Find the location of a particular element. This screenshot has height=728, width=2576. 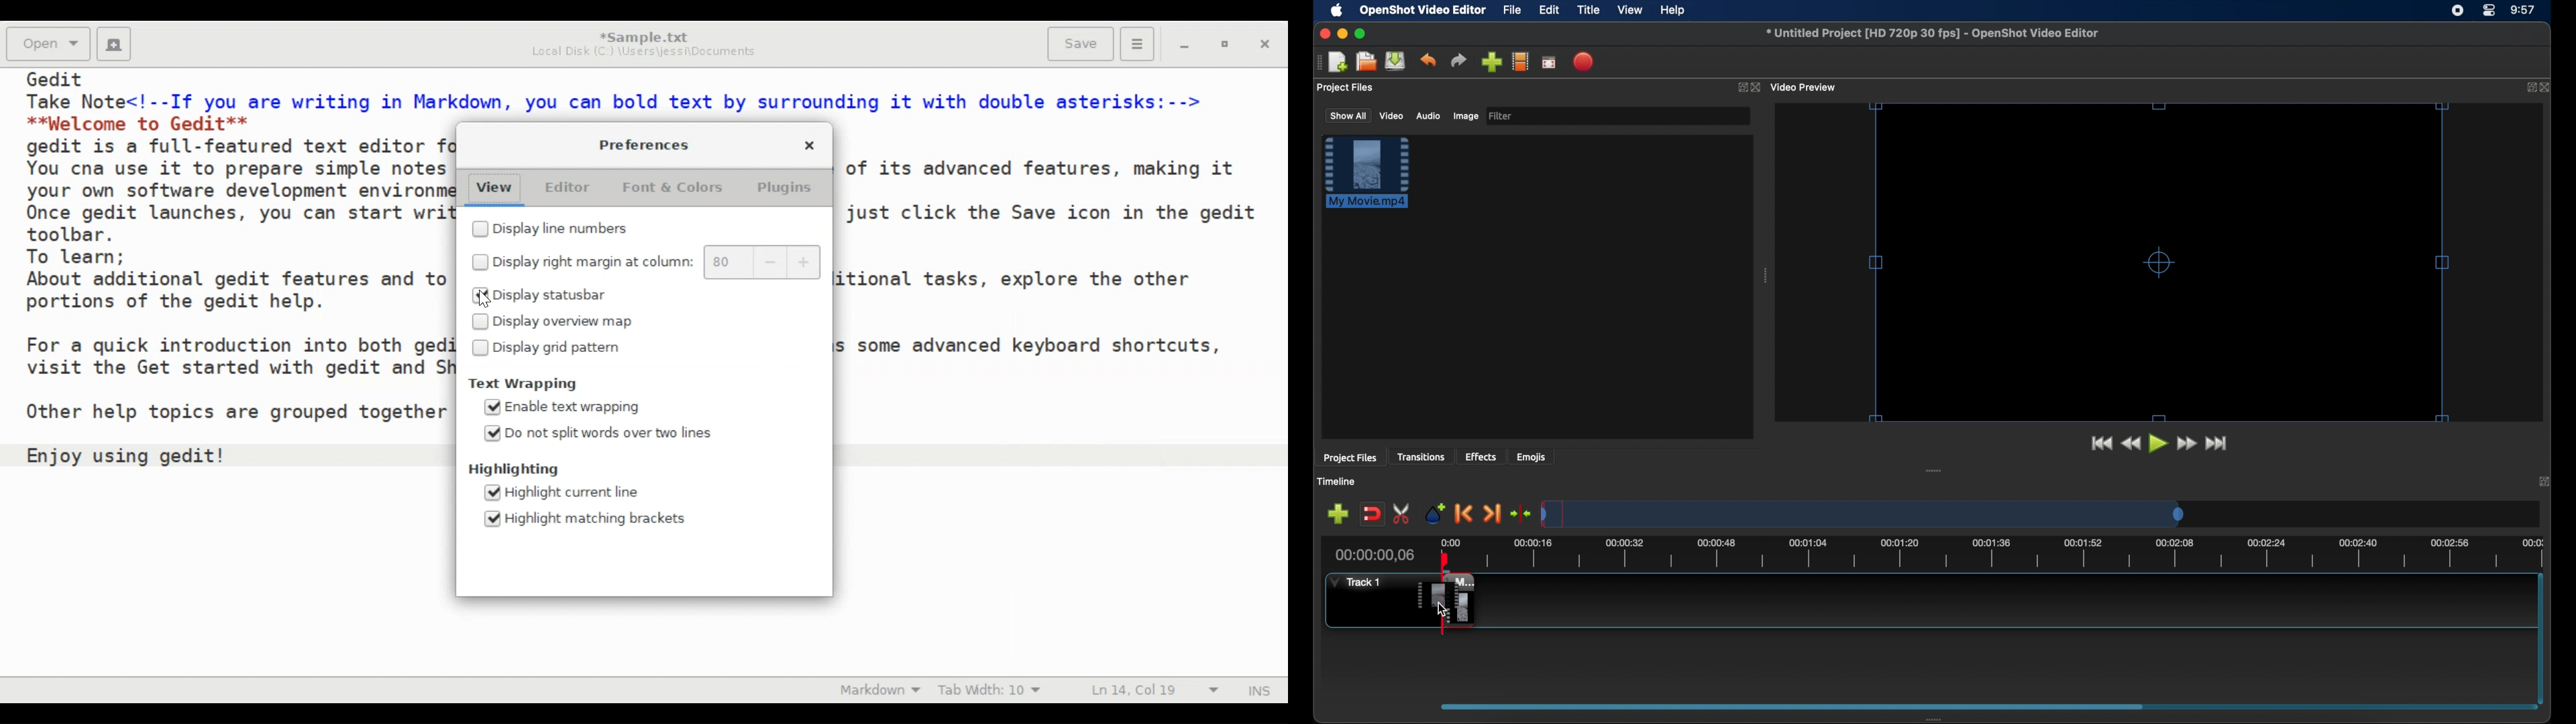

maximize is located at coordinates (1360, 34).